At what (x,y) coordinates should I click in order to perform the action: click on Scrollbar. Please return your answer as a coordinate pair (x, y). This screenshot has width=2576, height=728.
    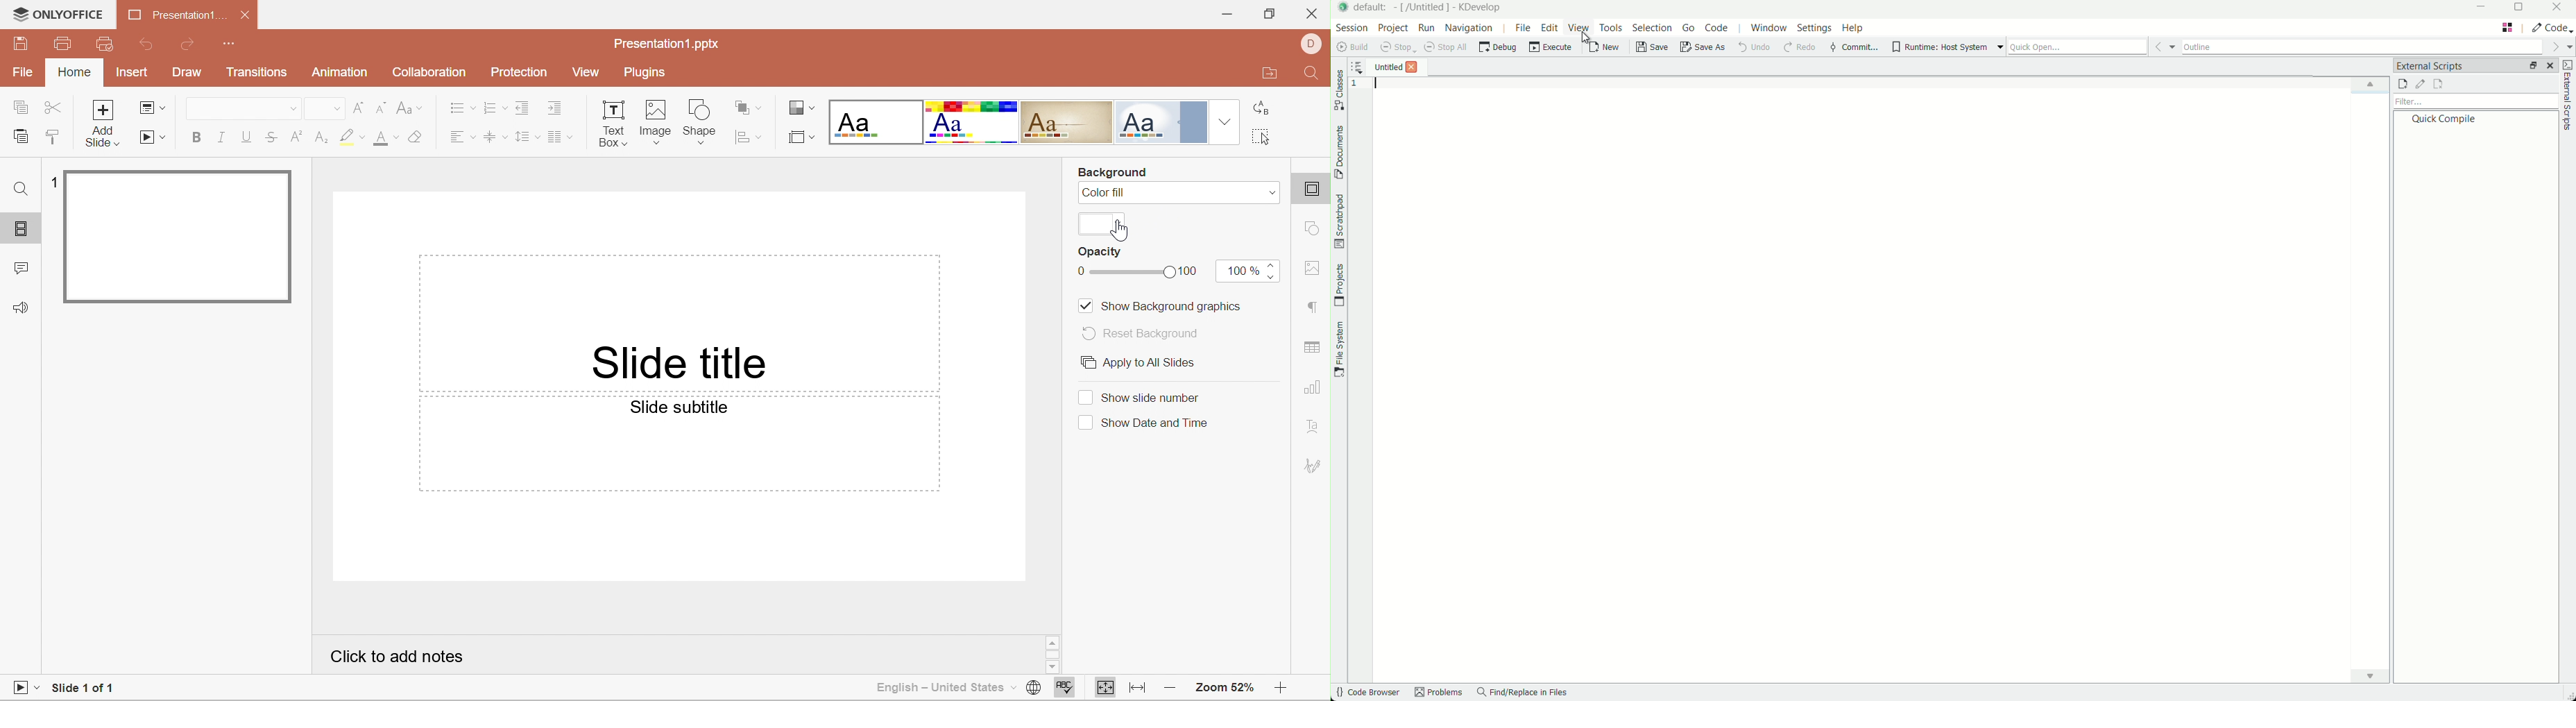
    Looking at the image, I should click on (1053, 653).